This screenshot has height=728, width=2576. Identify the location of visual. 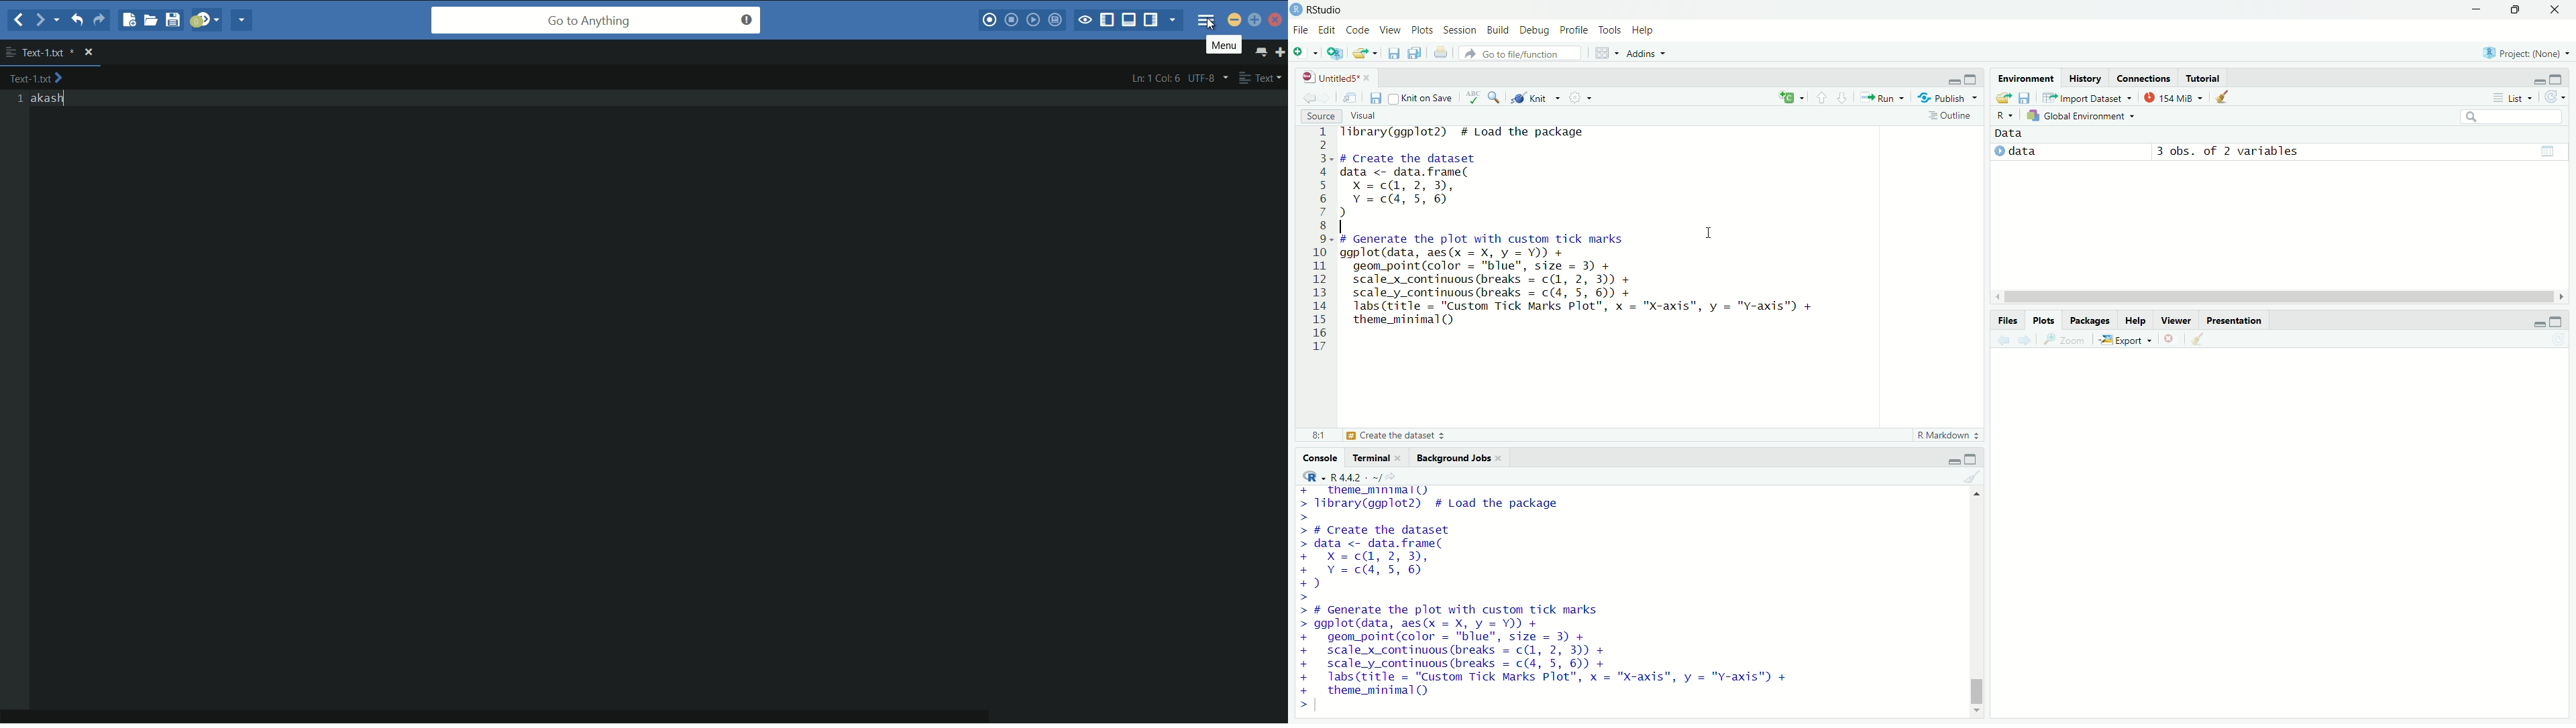
(1366, 116).